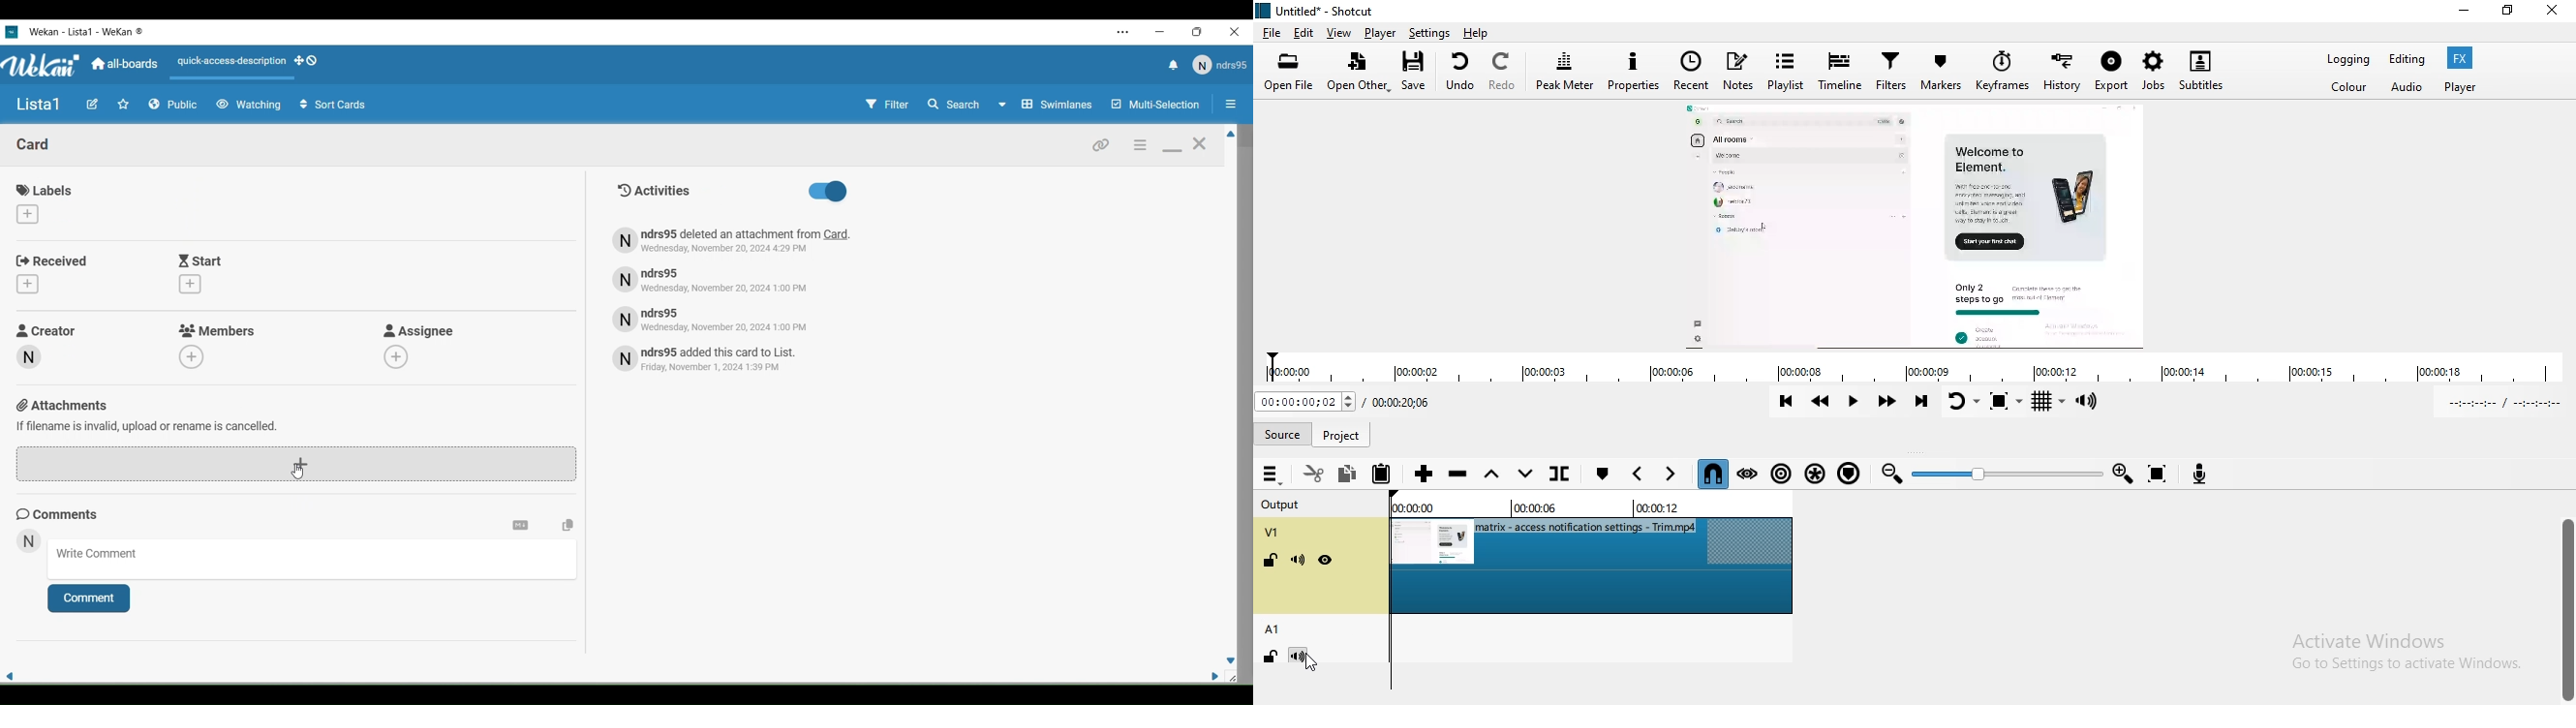 The height and width of the screenshot is (728, 2576). I want to click on WeKan, so click(87, 31).